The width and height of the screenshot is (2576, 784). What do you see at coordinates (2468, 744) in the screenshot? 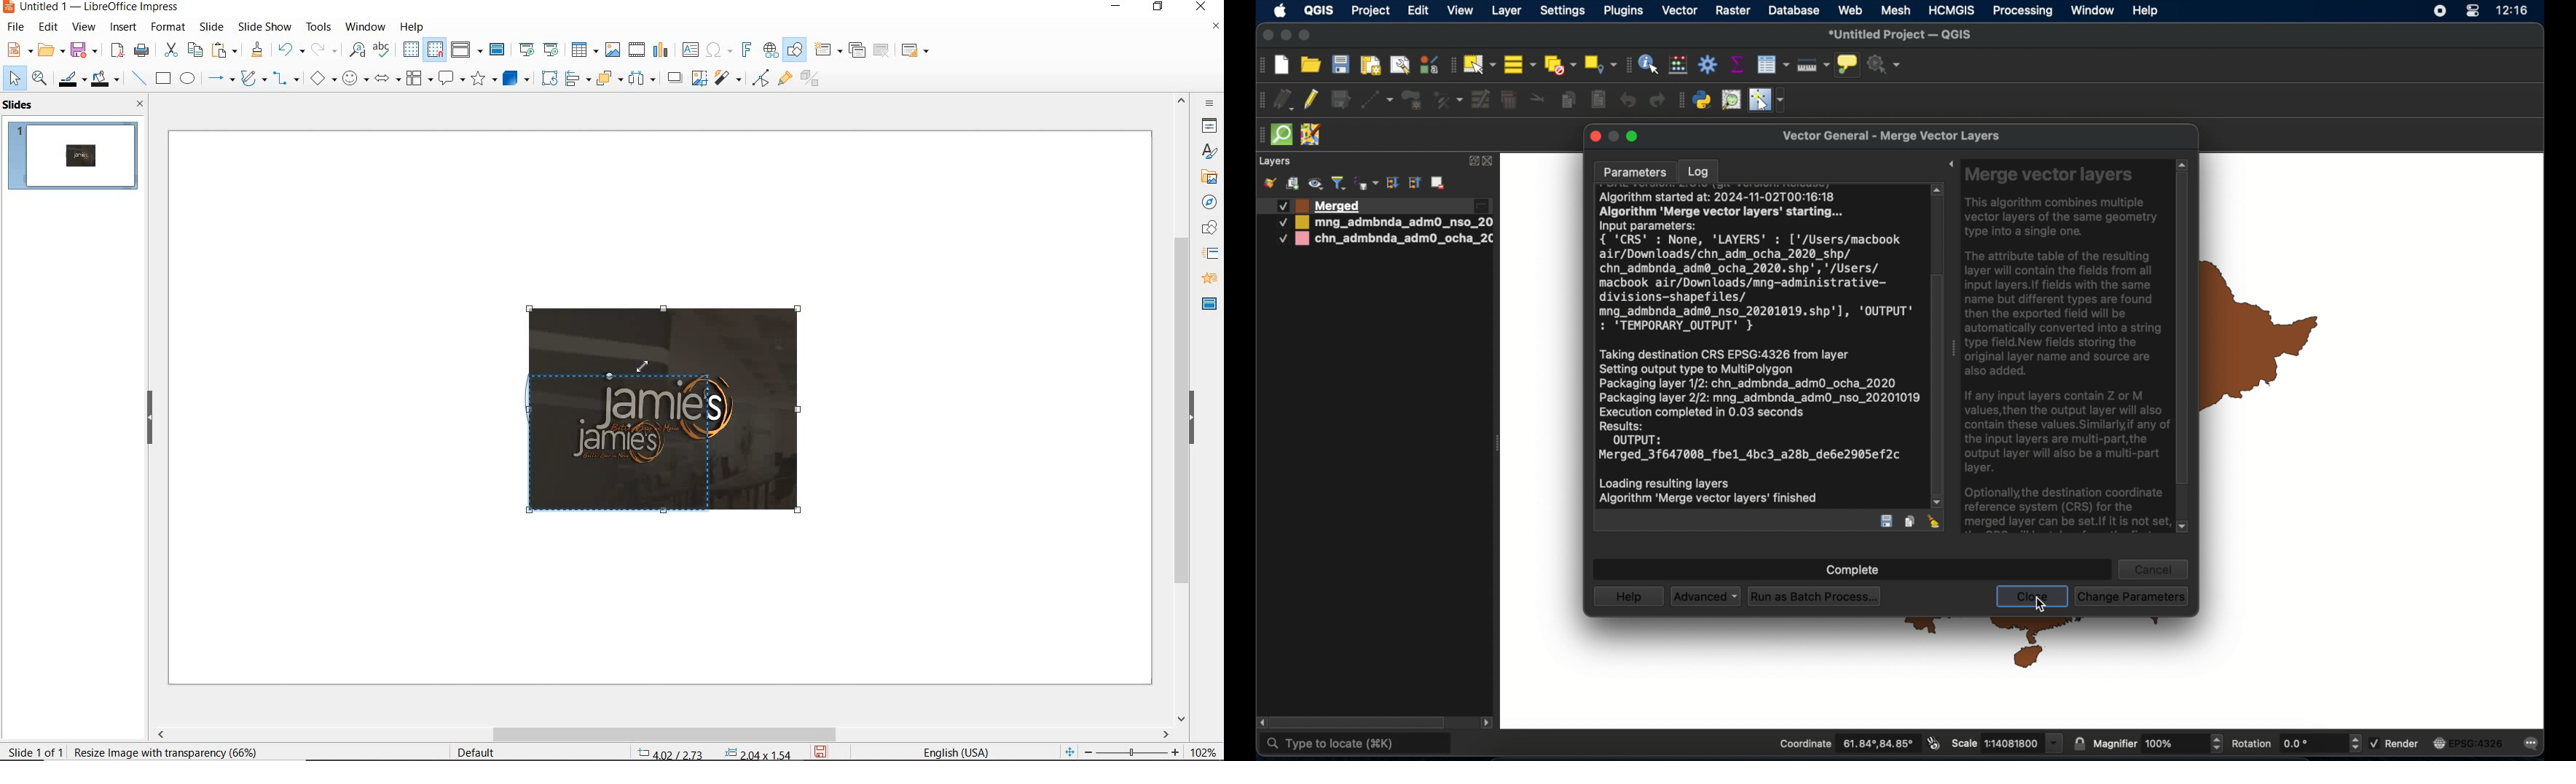
I see `EPSG:4326` at bounding box center [2468, 744].